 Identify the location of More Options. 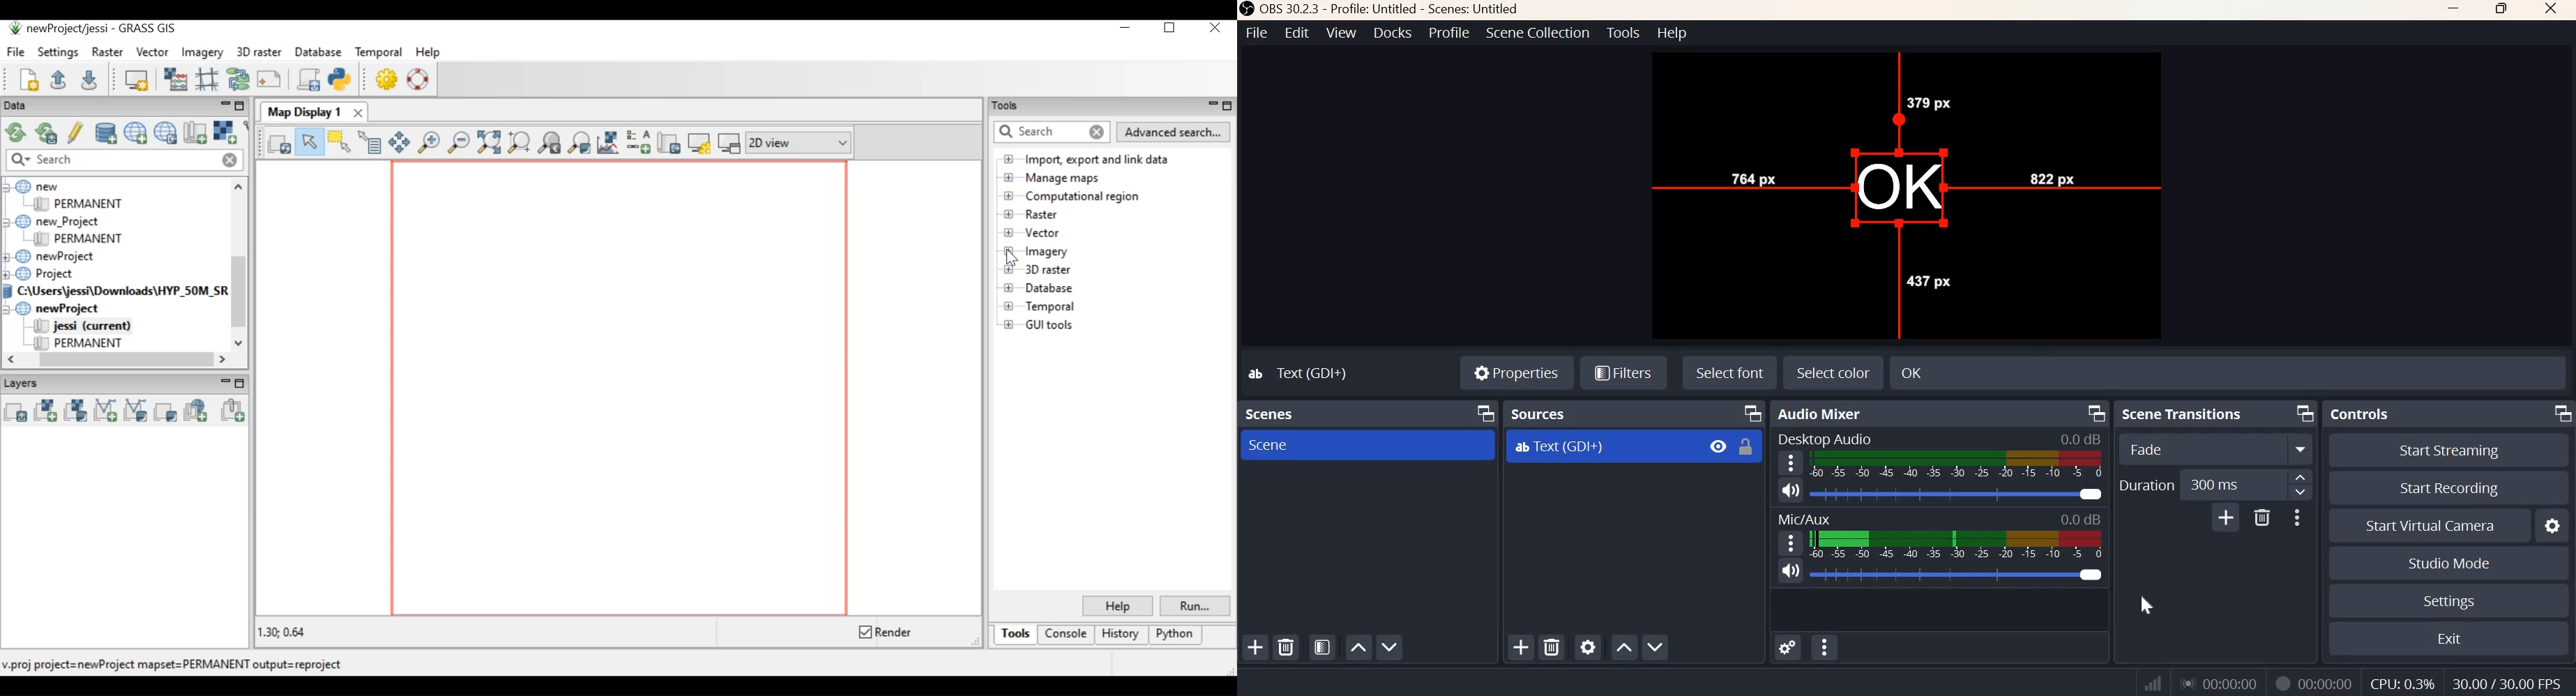
(2296, 518).